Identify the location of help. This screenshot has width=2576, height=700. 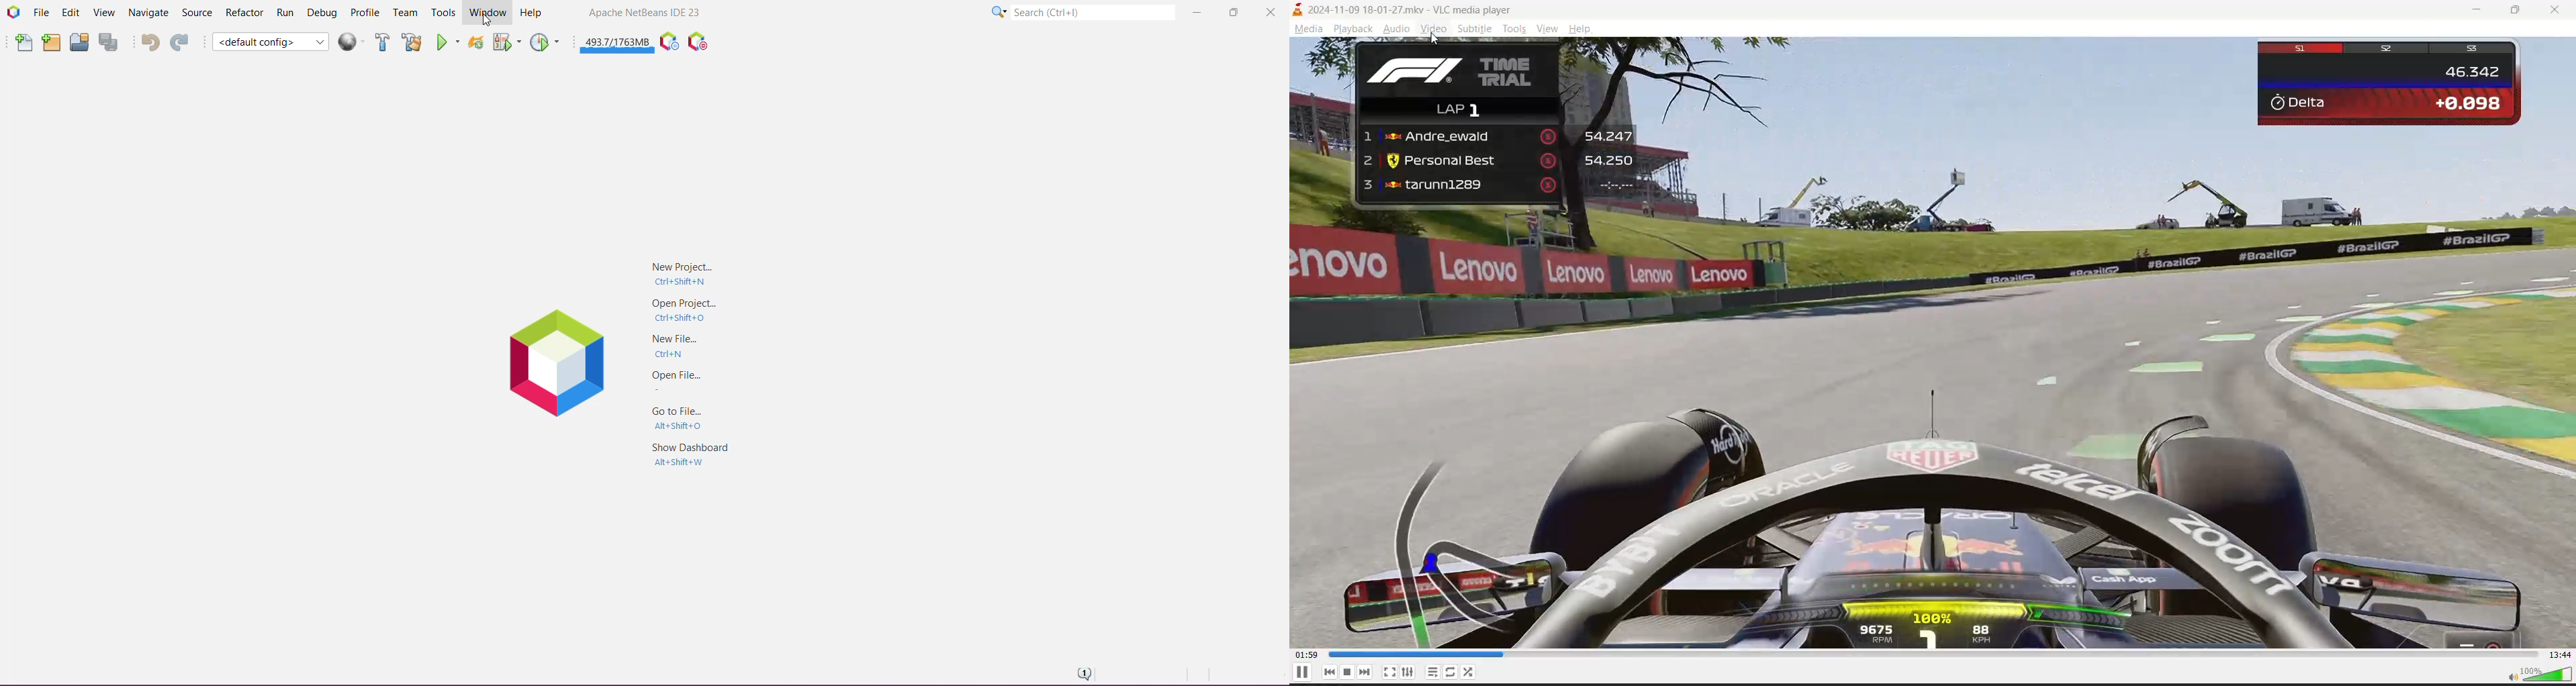
(1583, 28).